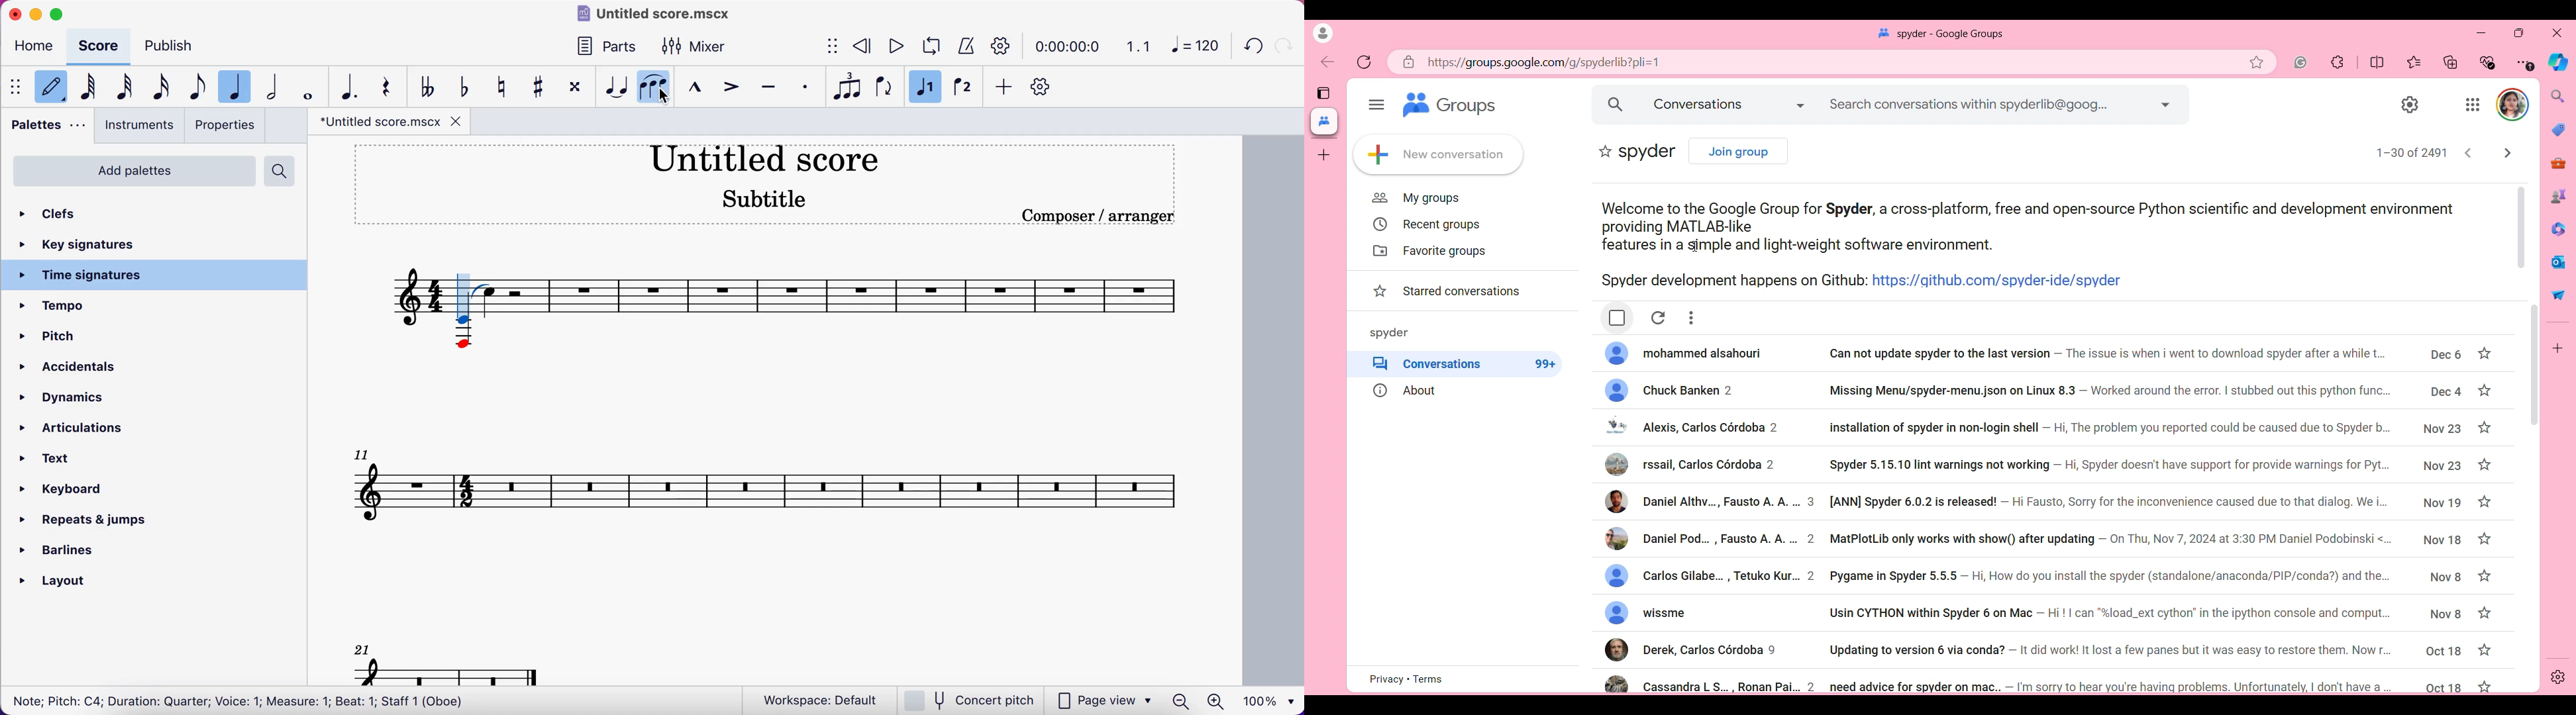 This screenshot has width=2576, height=728. What do you see at coordinates (653, 88) in the screenshot?
I see `slur` at bounding box center [653, 88].